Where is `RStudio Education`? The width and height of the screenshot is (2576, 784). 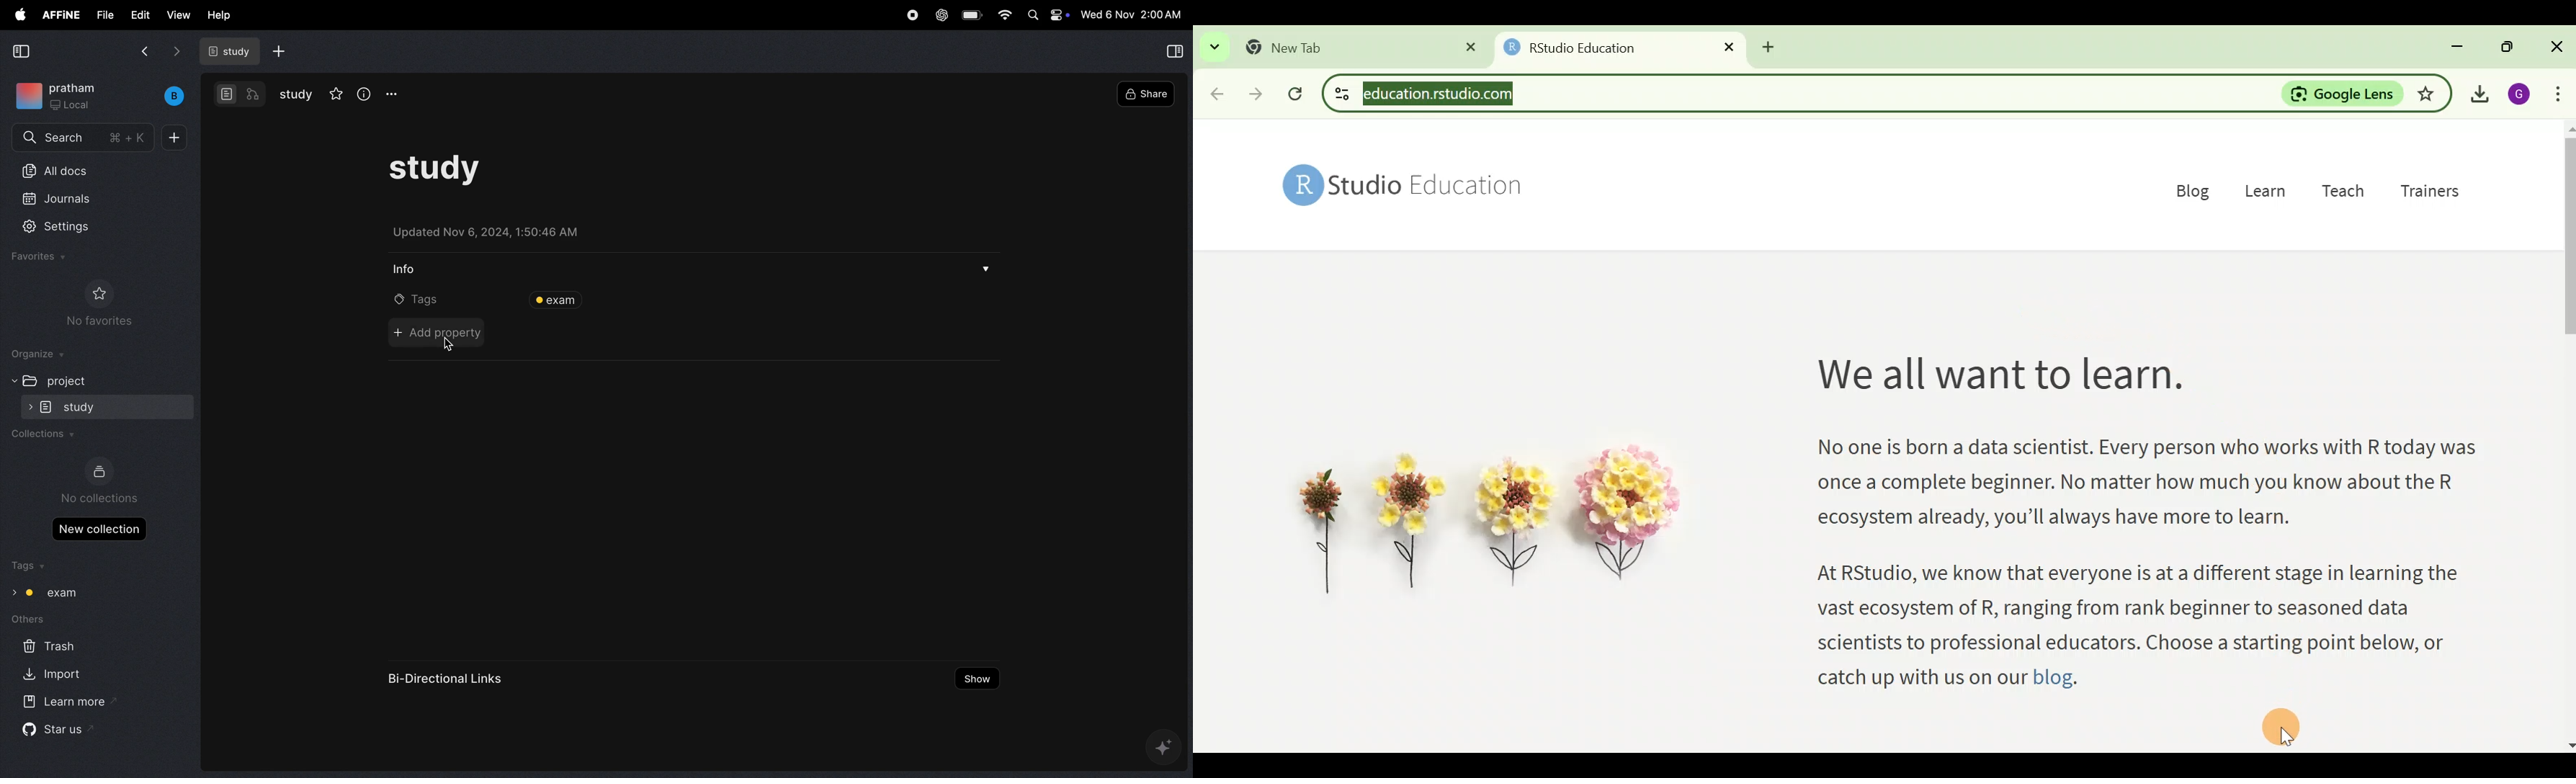 RStudio Education is located at coordinates (1578, 48).